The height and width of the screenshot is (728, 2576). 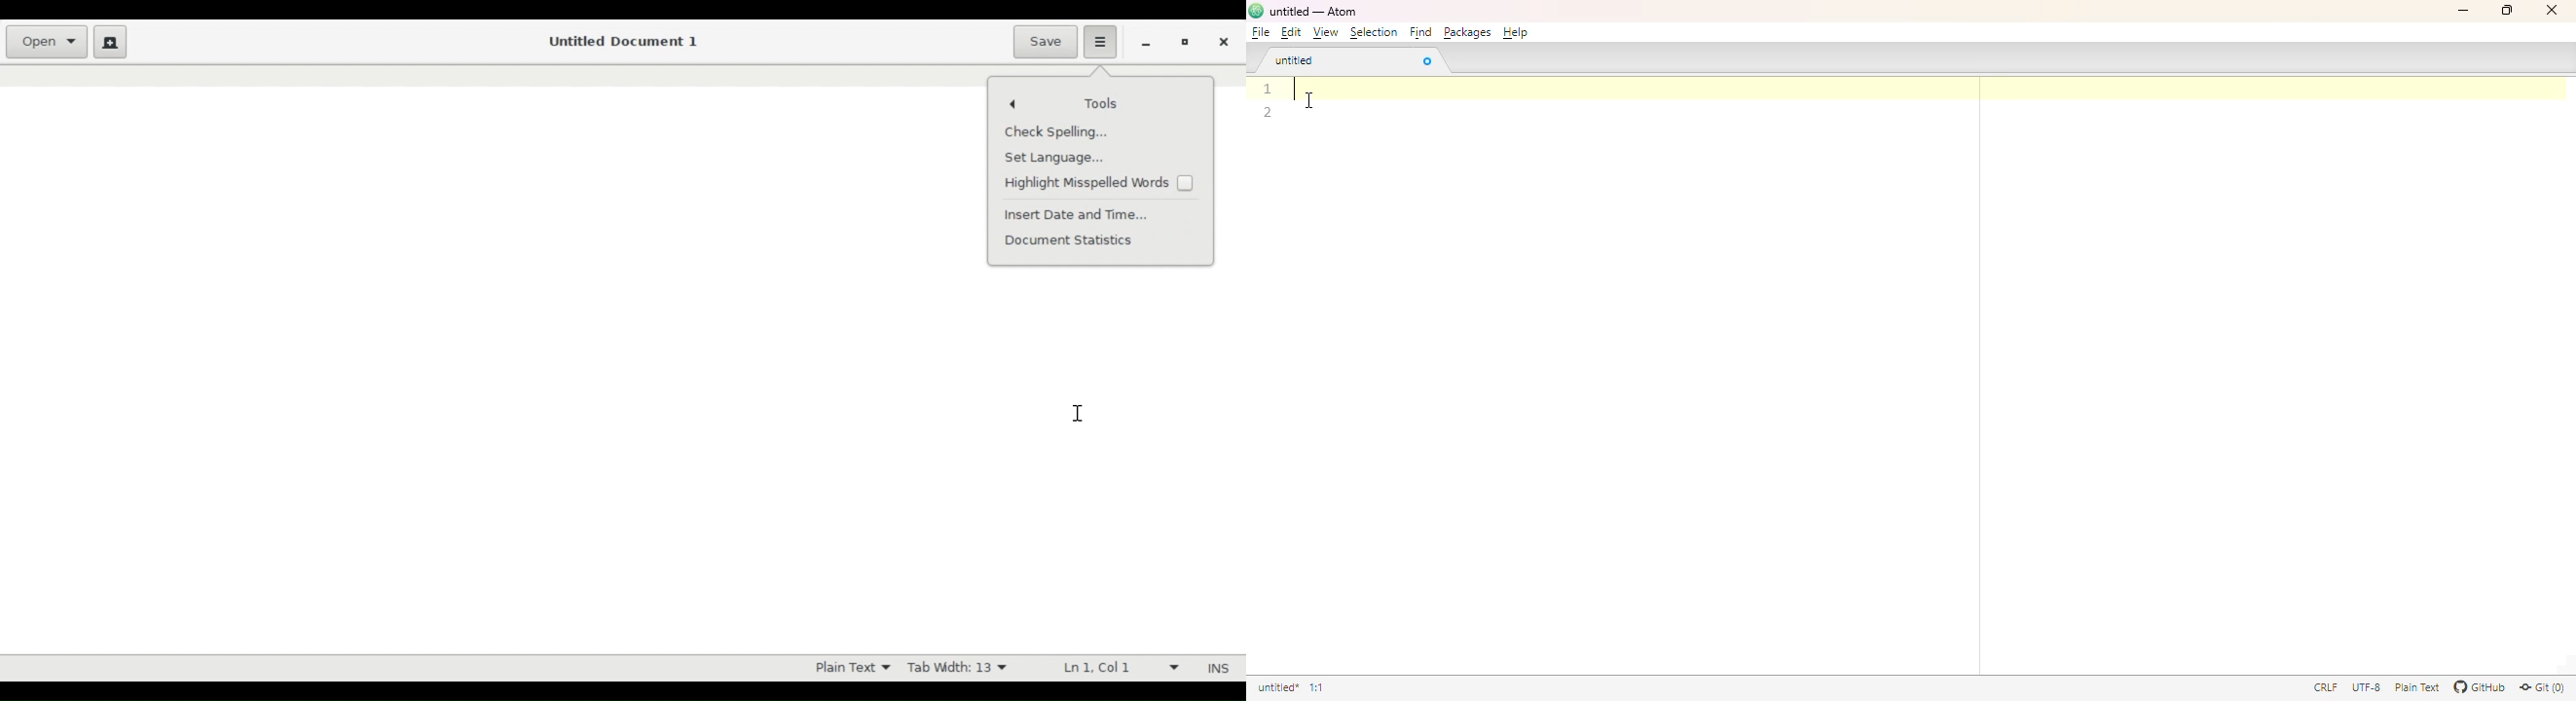 What do you see at coordinates (1295, 91) in the screenshot?
I see `text cursor` at bounding box center [1295, 91].